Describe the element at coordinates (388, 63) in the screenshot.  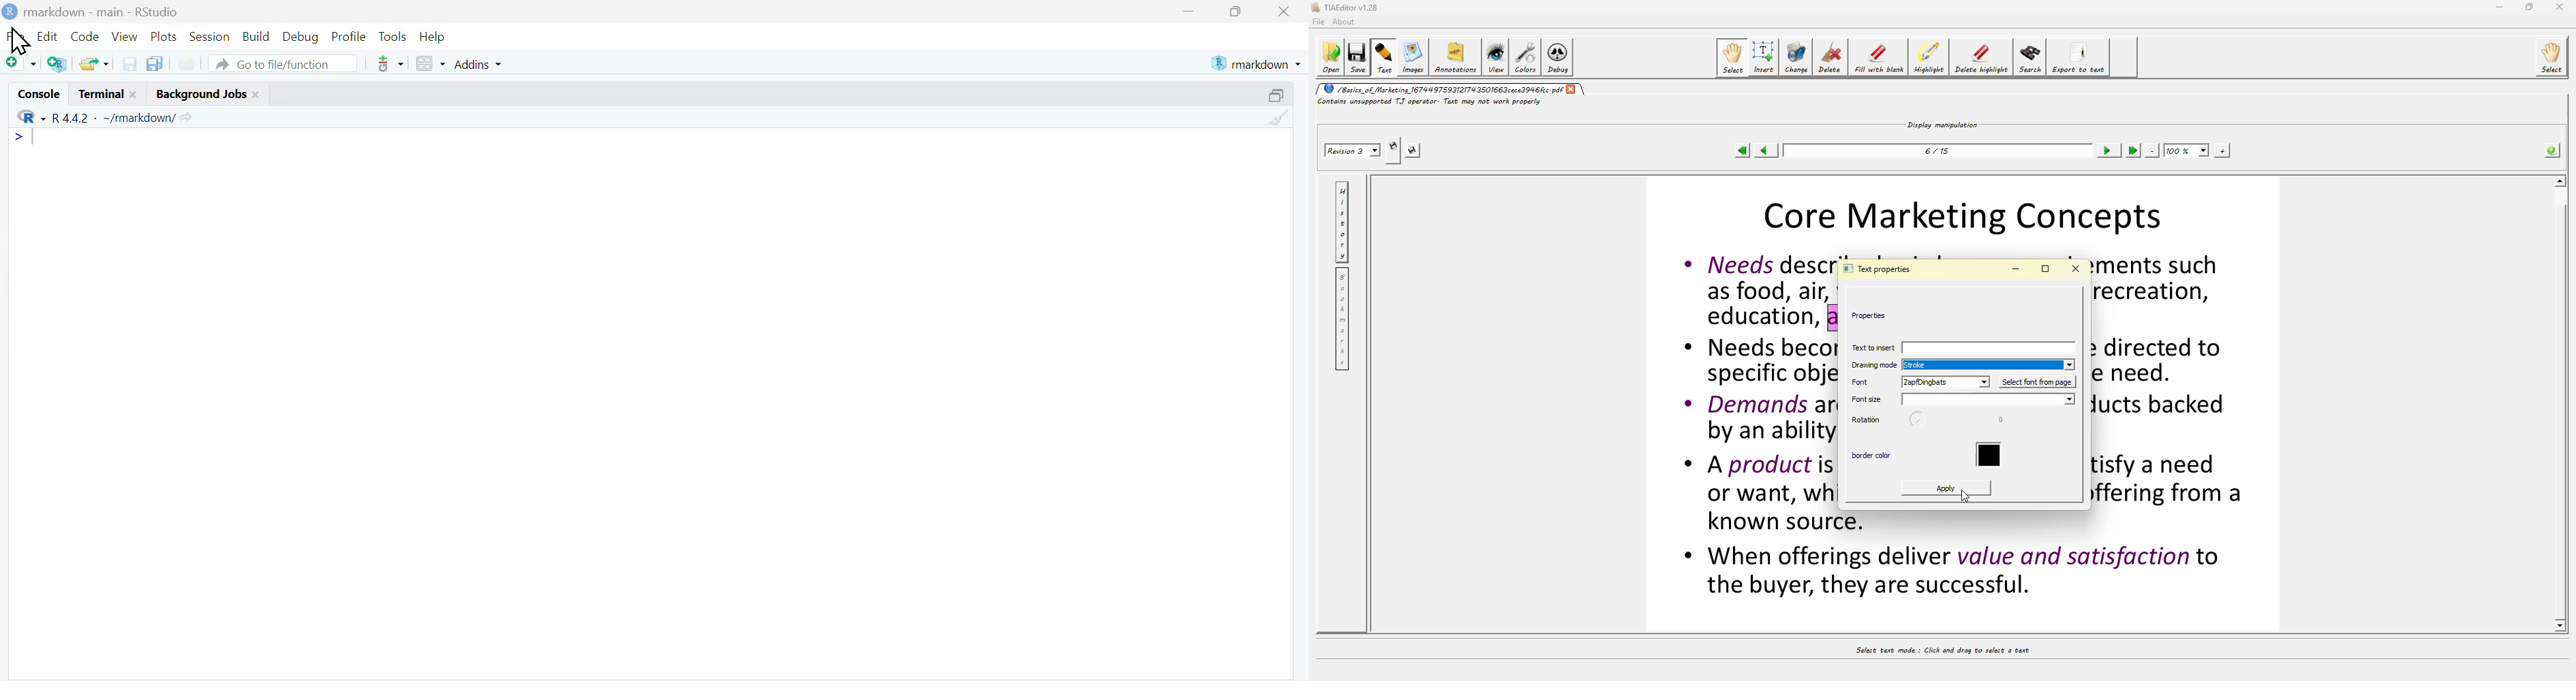
I see `git commit` at that location.